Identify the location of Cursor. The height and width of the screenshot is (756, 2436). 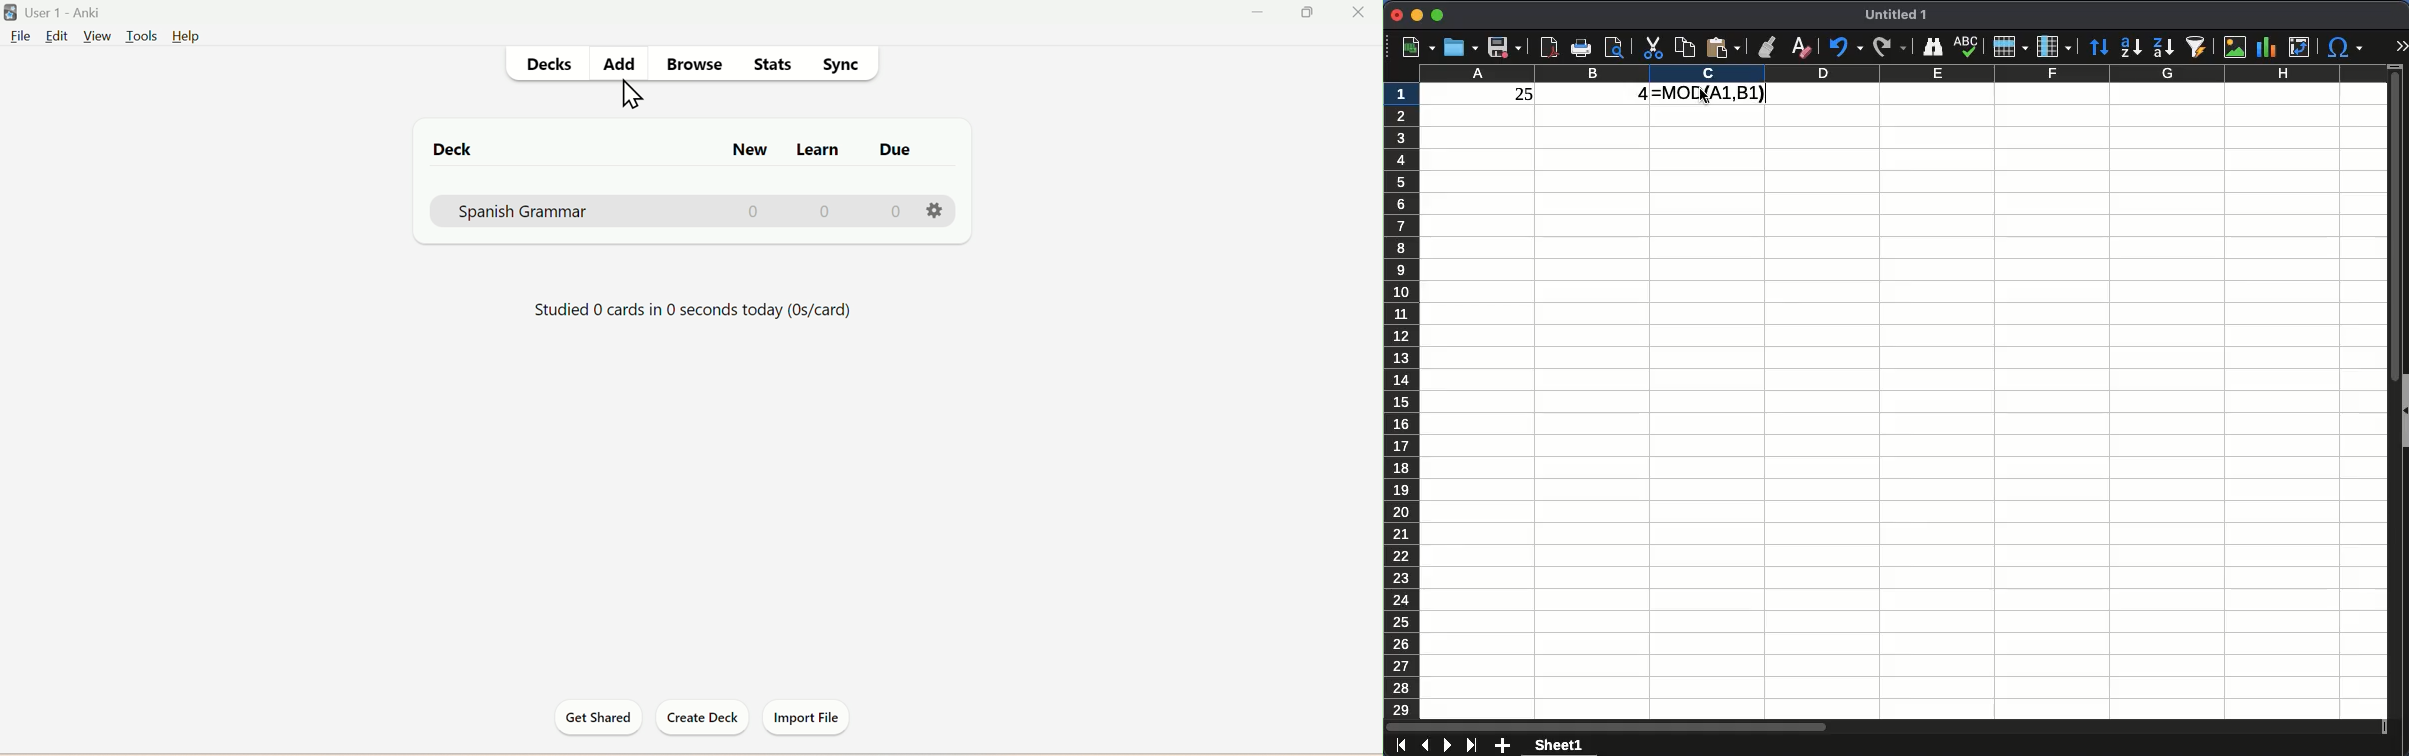
(632, 97).